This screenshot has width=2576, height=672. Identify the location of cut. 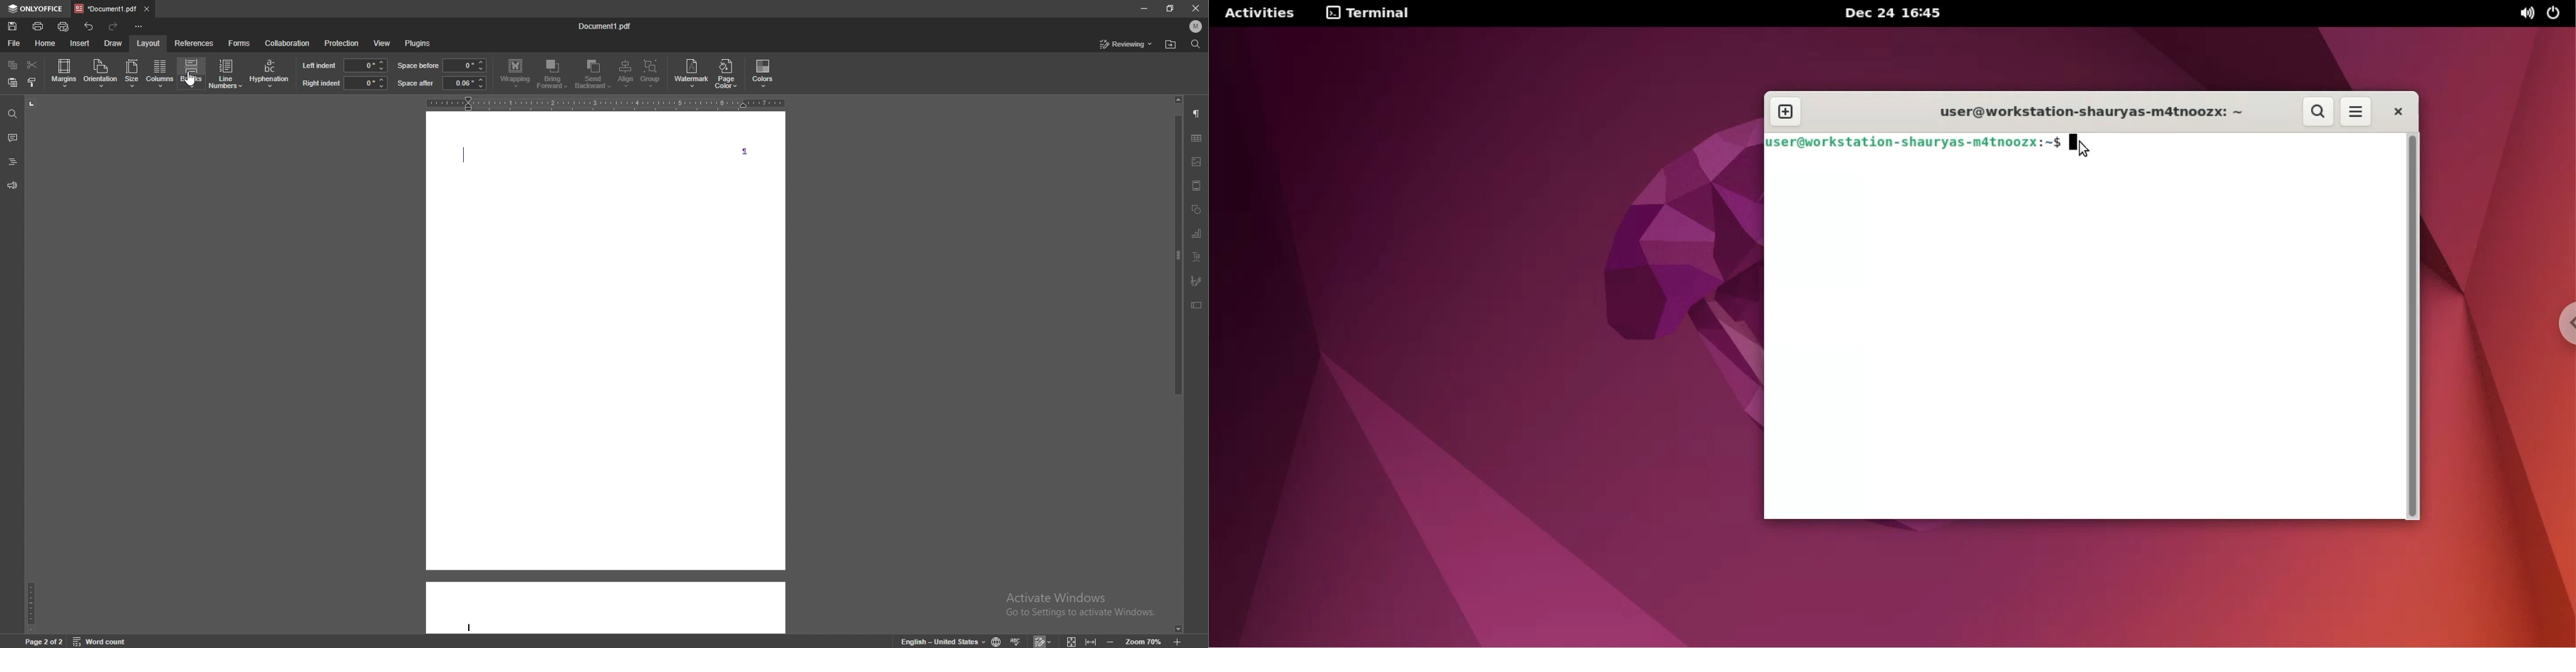
(32, 65).